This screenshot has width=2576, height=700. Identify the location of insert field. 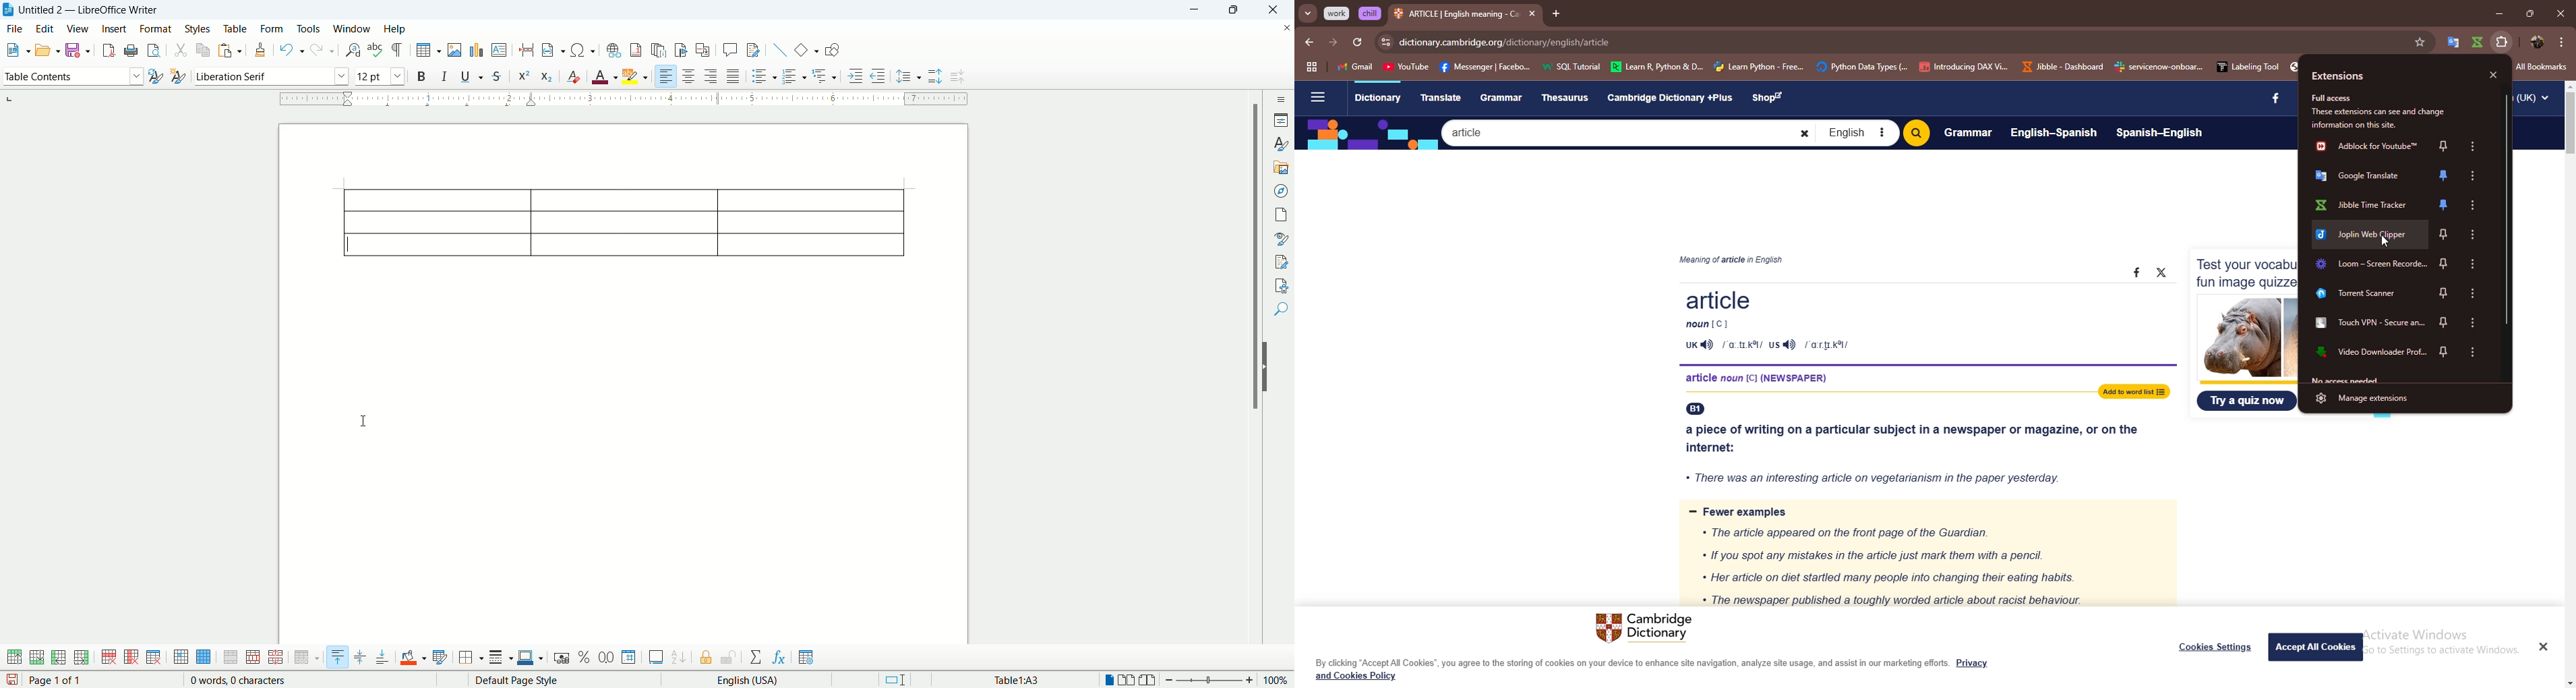
(551, 51).